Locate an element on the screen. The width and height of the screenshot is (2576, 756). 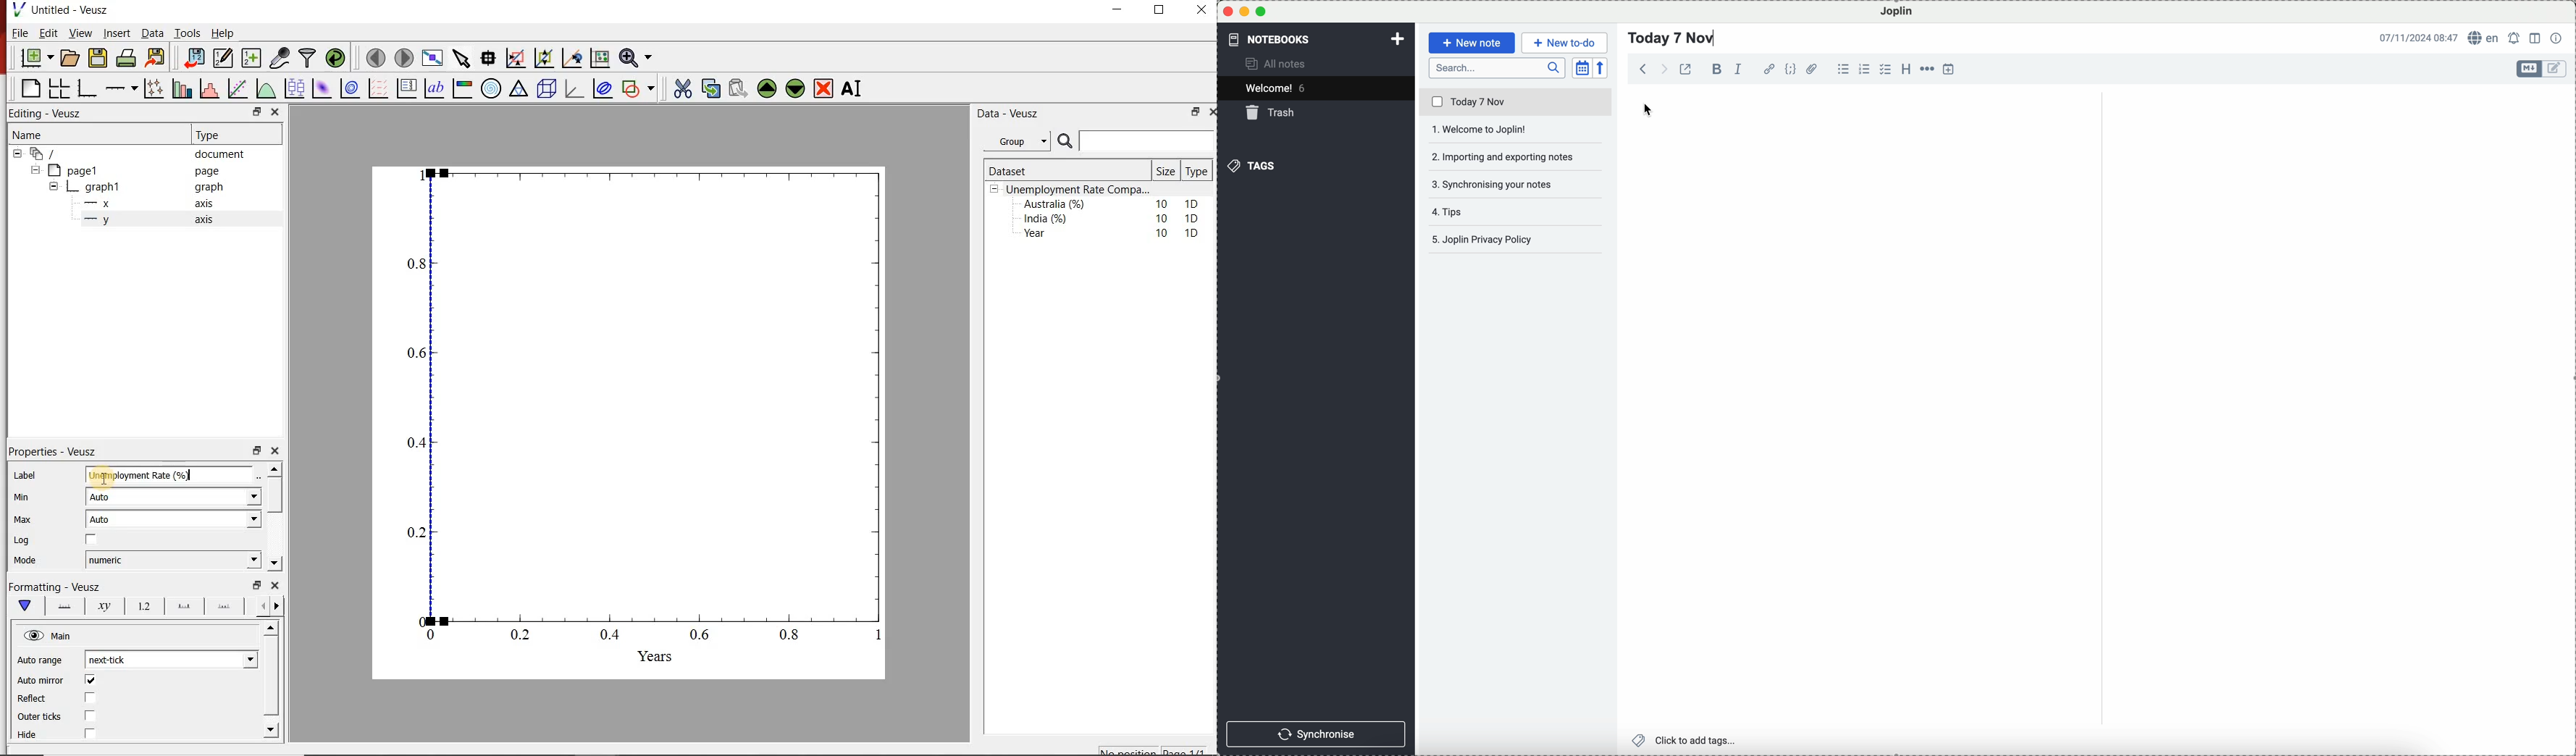
plot covariance ellipses is located at coordinates (603, 88).